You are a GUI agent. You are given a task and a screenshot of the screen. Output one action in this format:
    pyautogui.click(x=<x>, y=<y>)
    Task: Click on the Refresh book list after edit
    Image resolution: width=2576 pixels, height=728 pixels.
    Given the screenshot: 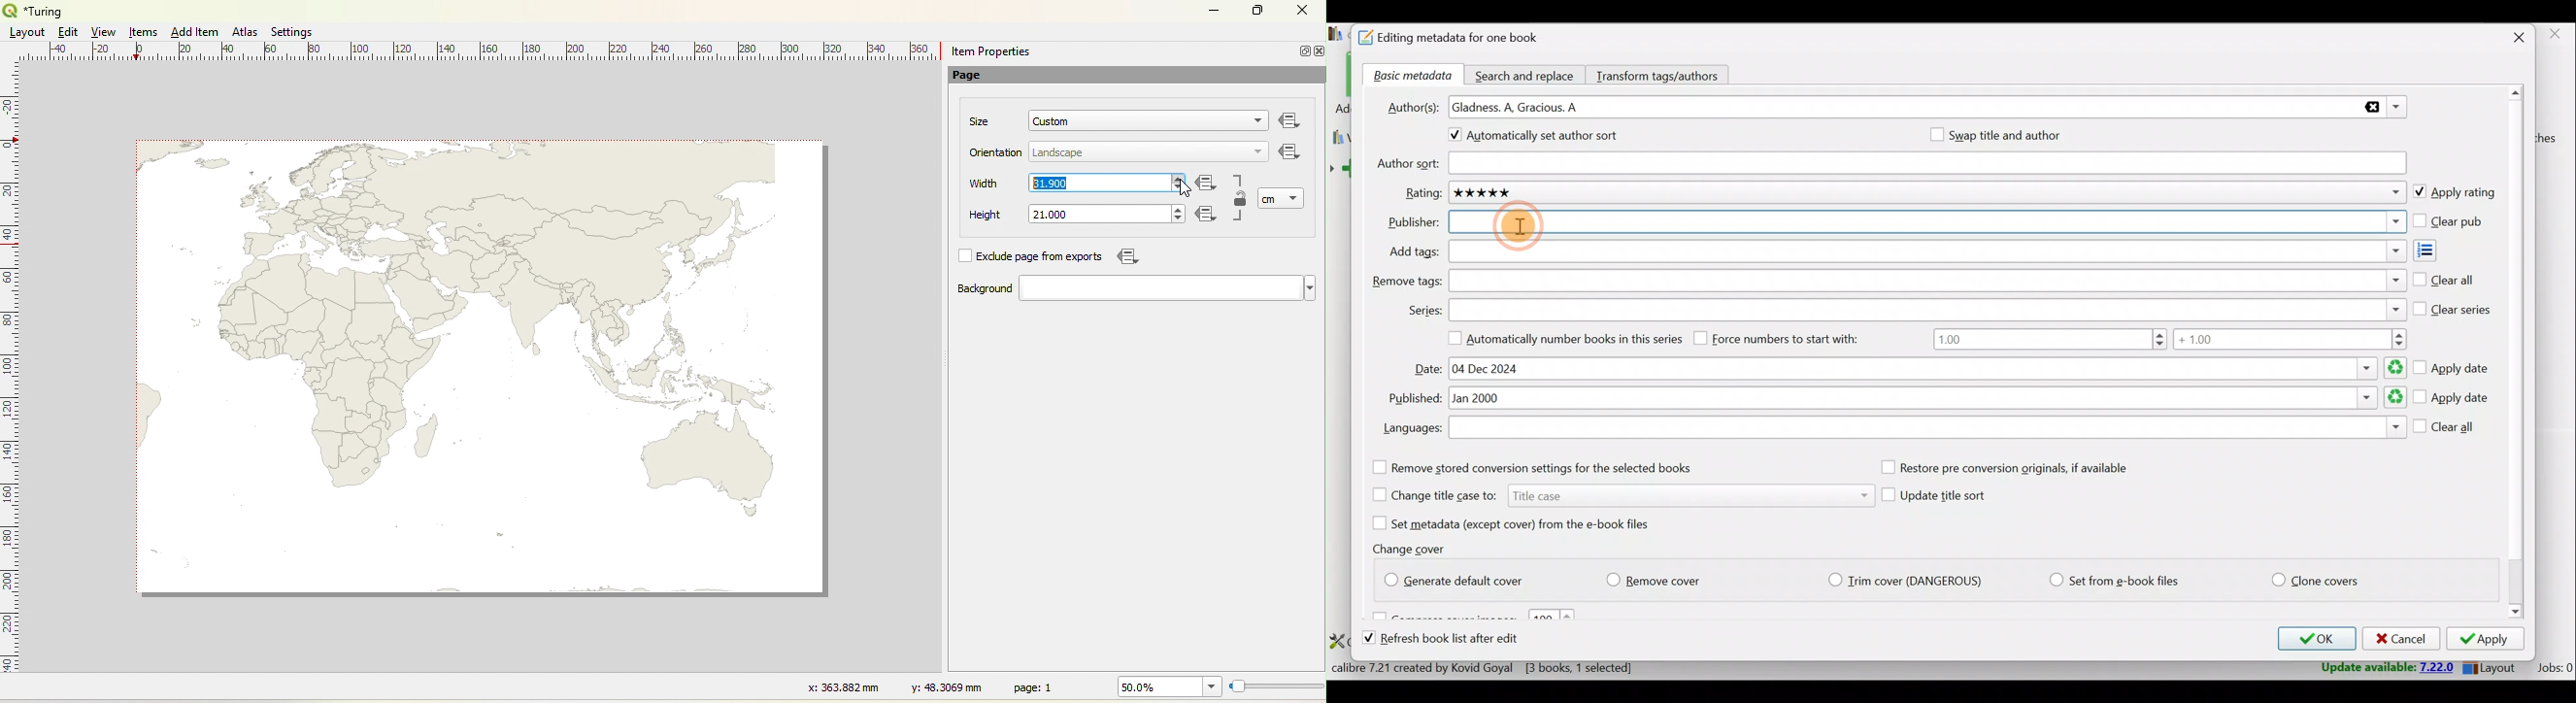 What is the action you would take?
    pyautogui.click(x=1453, y=640)
    